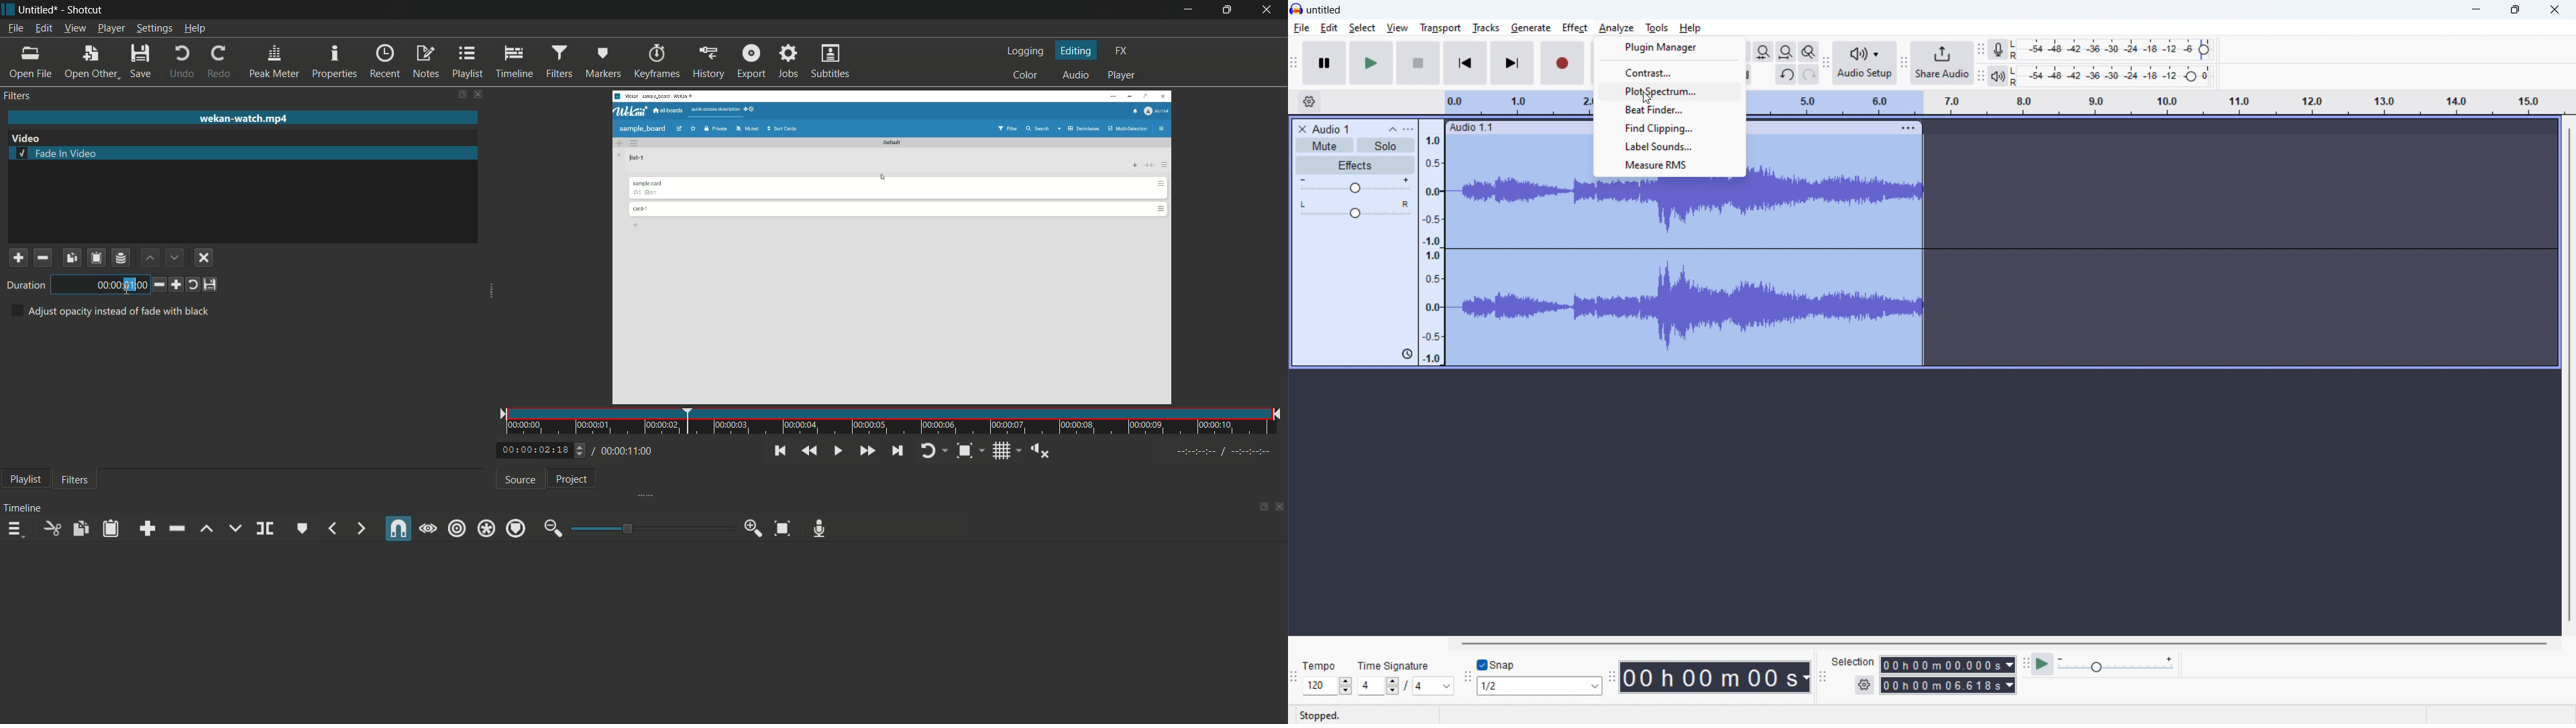  Describe the element at coordinates (1467, 678) in the screenshot. I see `snapping toolbar` at that location.